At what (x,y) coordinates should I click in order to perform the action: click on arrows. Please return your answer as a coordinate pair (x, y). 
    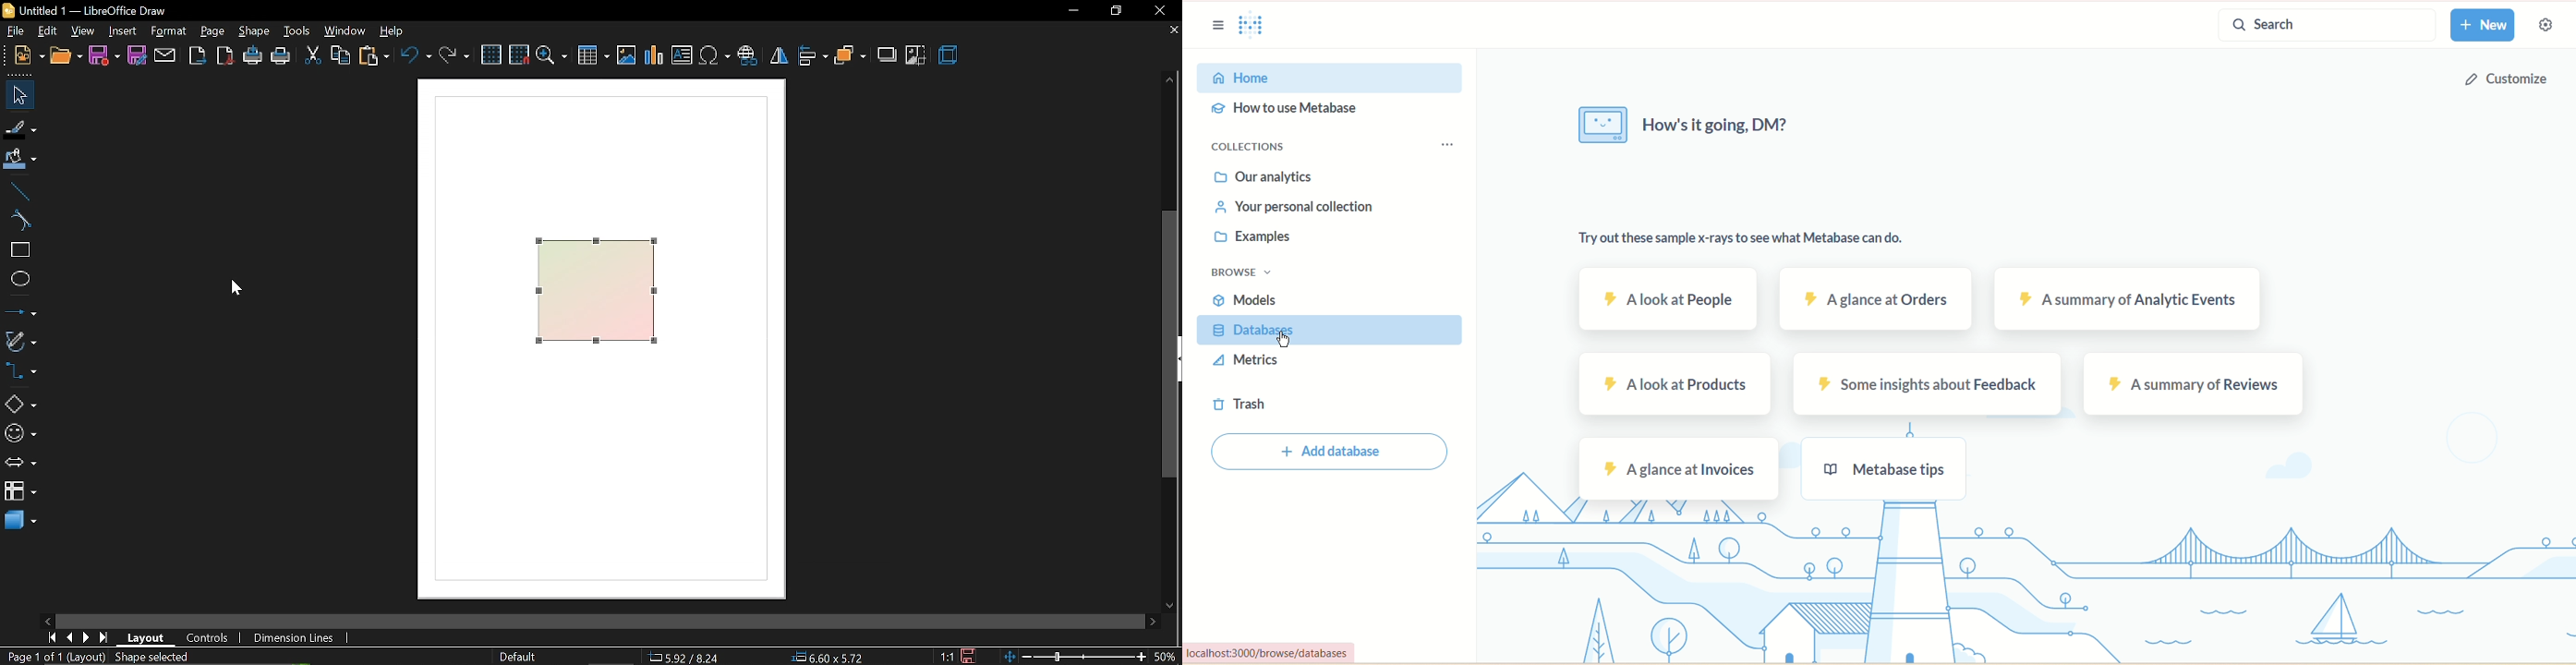
    Looking at the image, I should click on (20, 465).